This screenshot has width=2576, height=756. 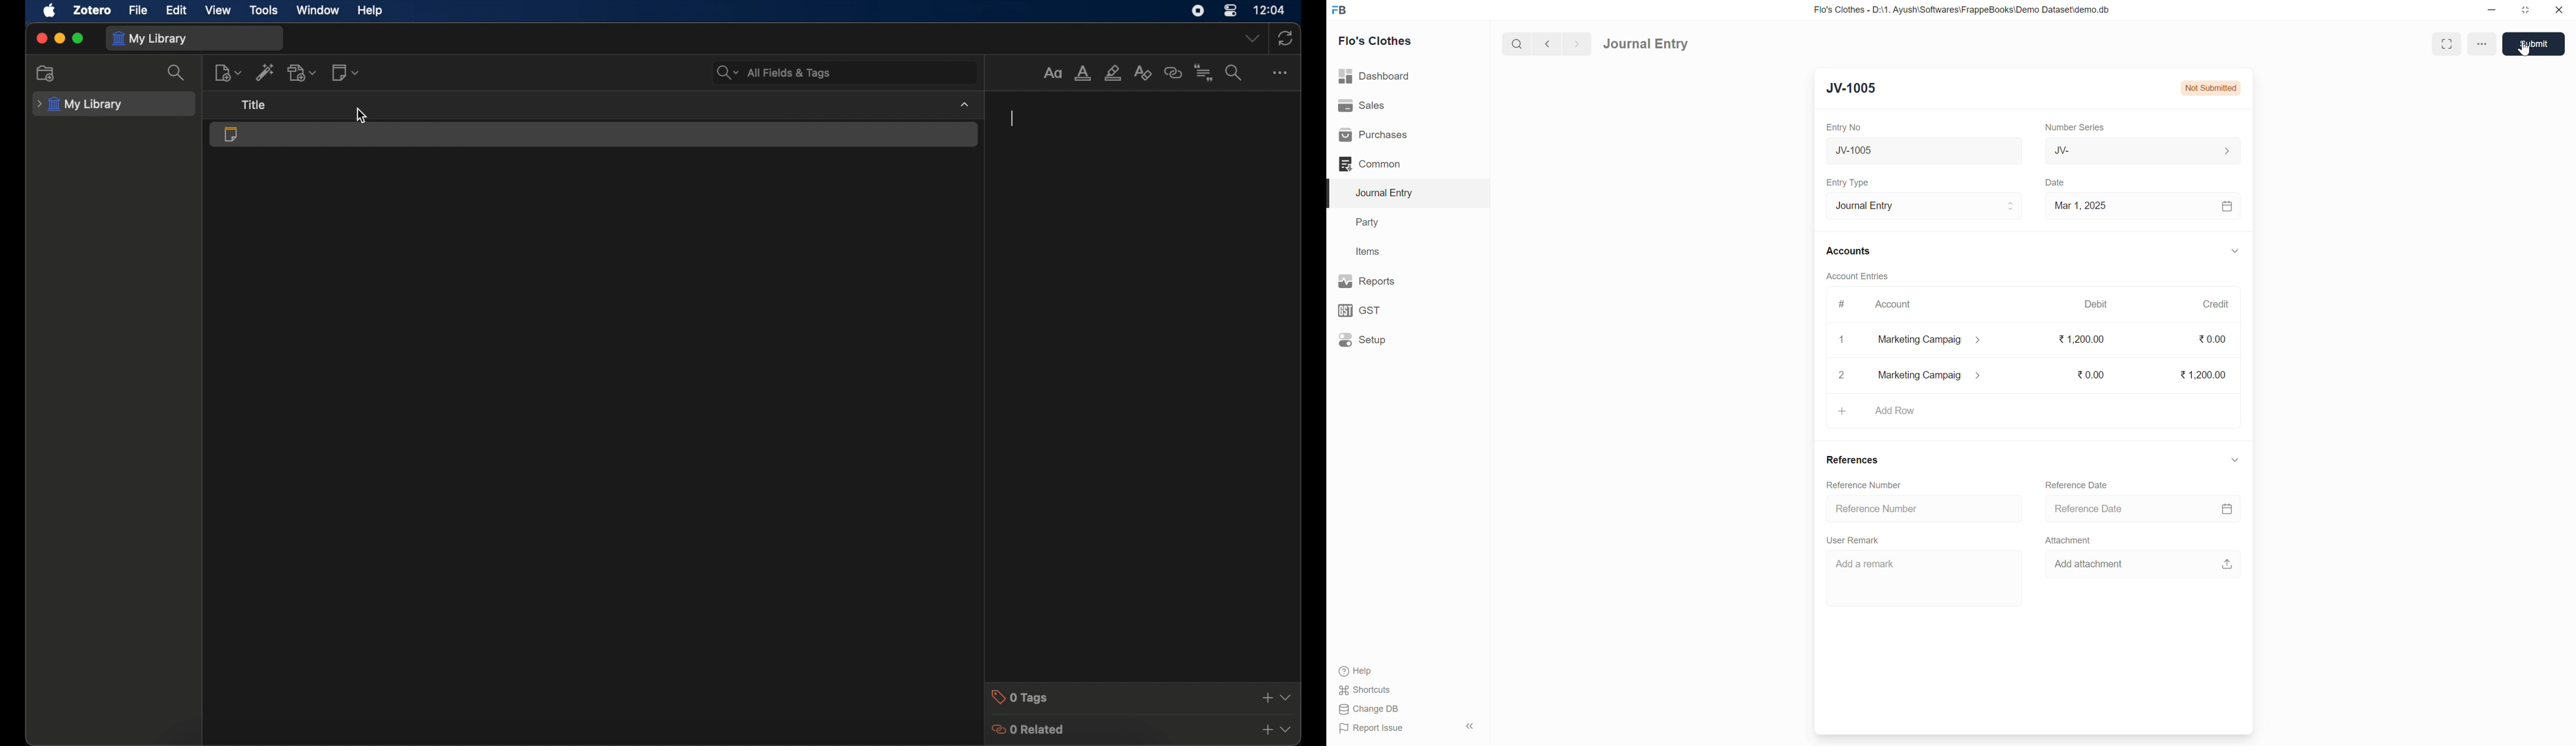 I want to click on file, so click(x=138, y=10).